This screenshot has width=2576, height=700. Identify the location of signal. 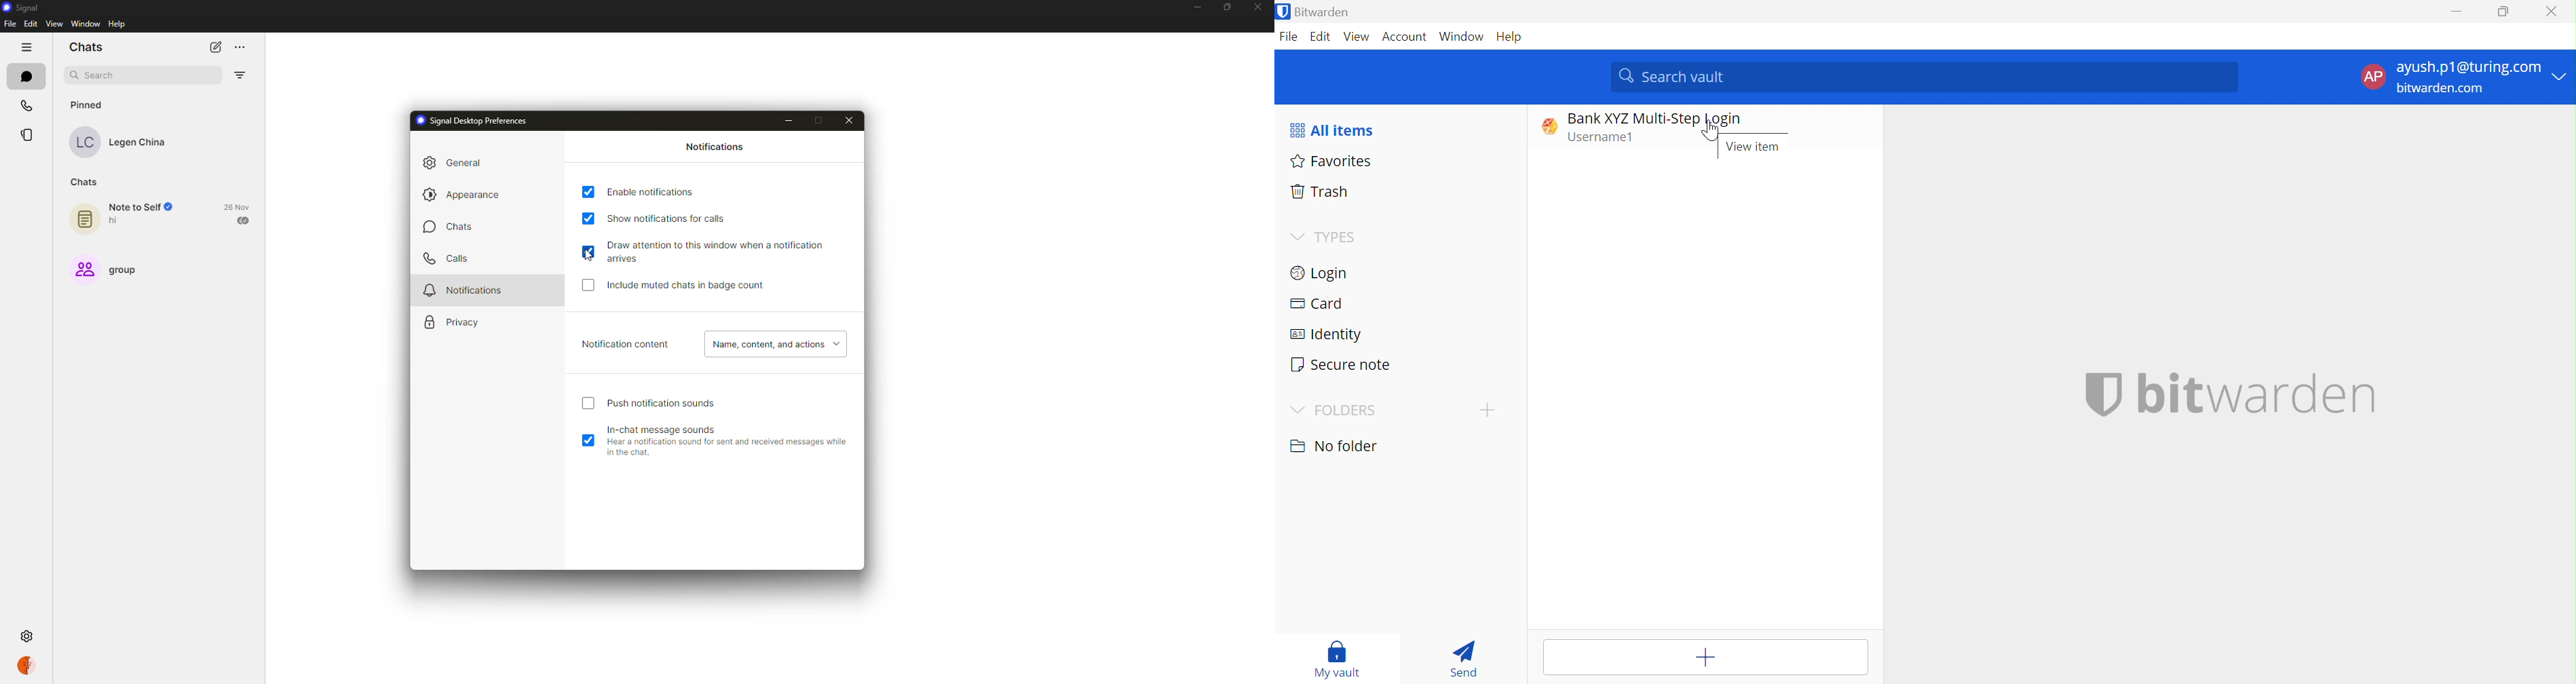
(23, 7).